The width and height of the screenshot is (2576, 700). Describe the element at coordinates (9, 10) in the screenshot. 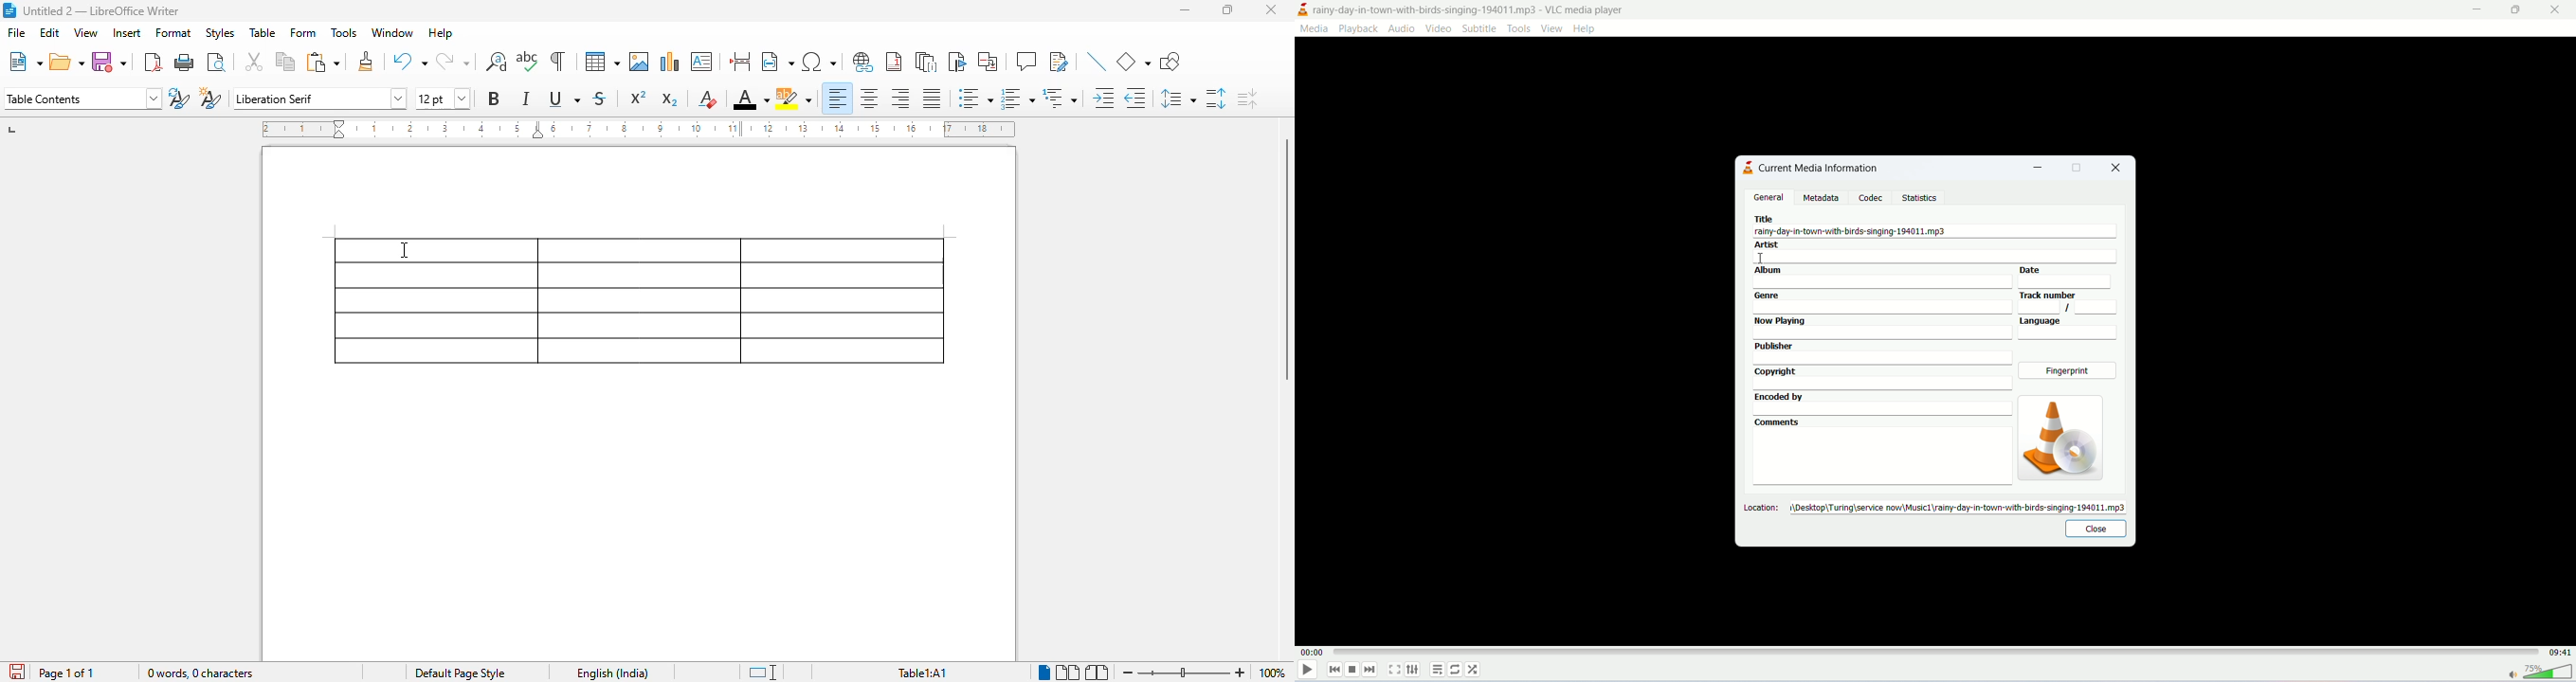

I see `logo` at that location.